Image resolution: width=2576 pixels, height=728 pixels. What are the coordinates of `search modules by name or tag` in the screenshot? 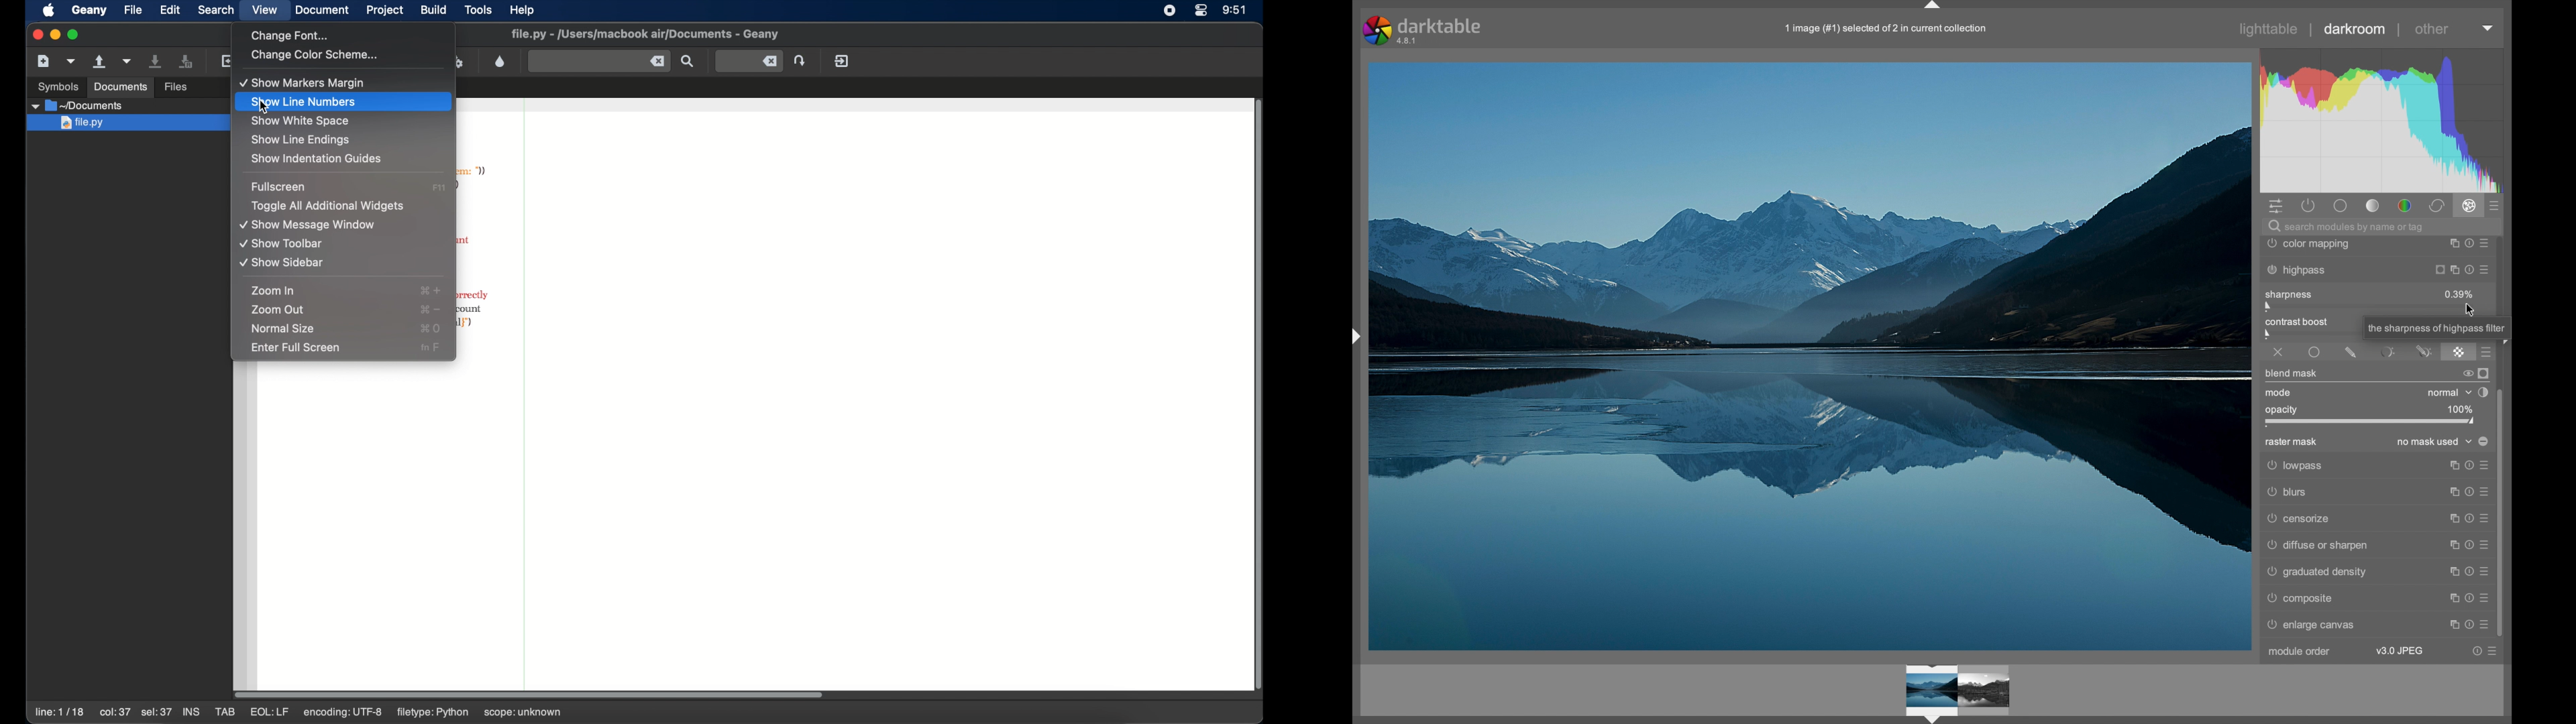 It's located at (2346, 228).